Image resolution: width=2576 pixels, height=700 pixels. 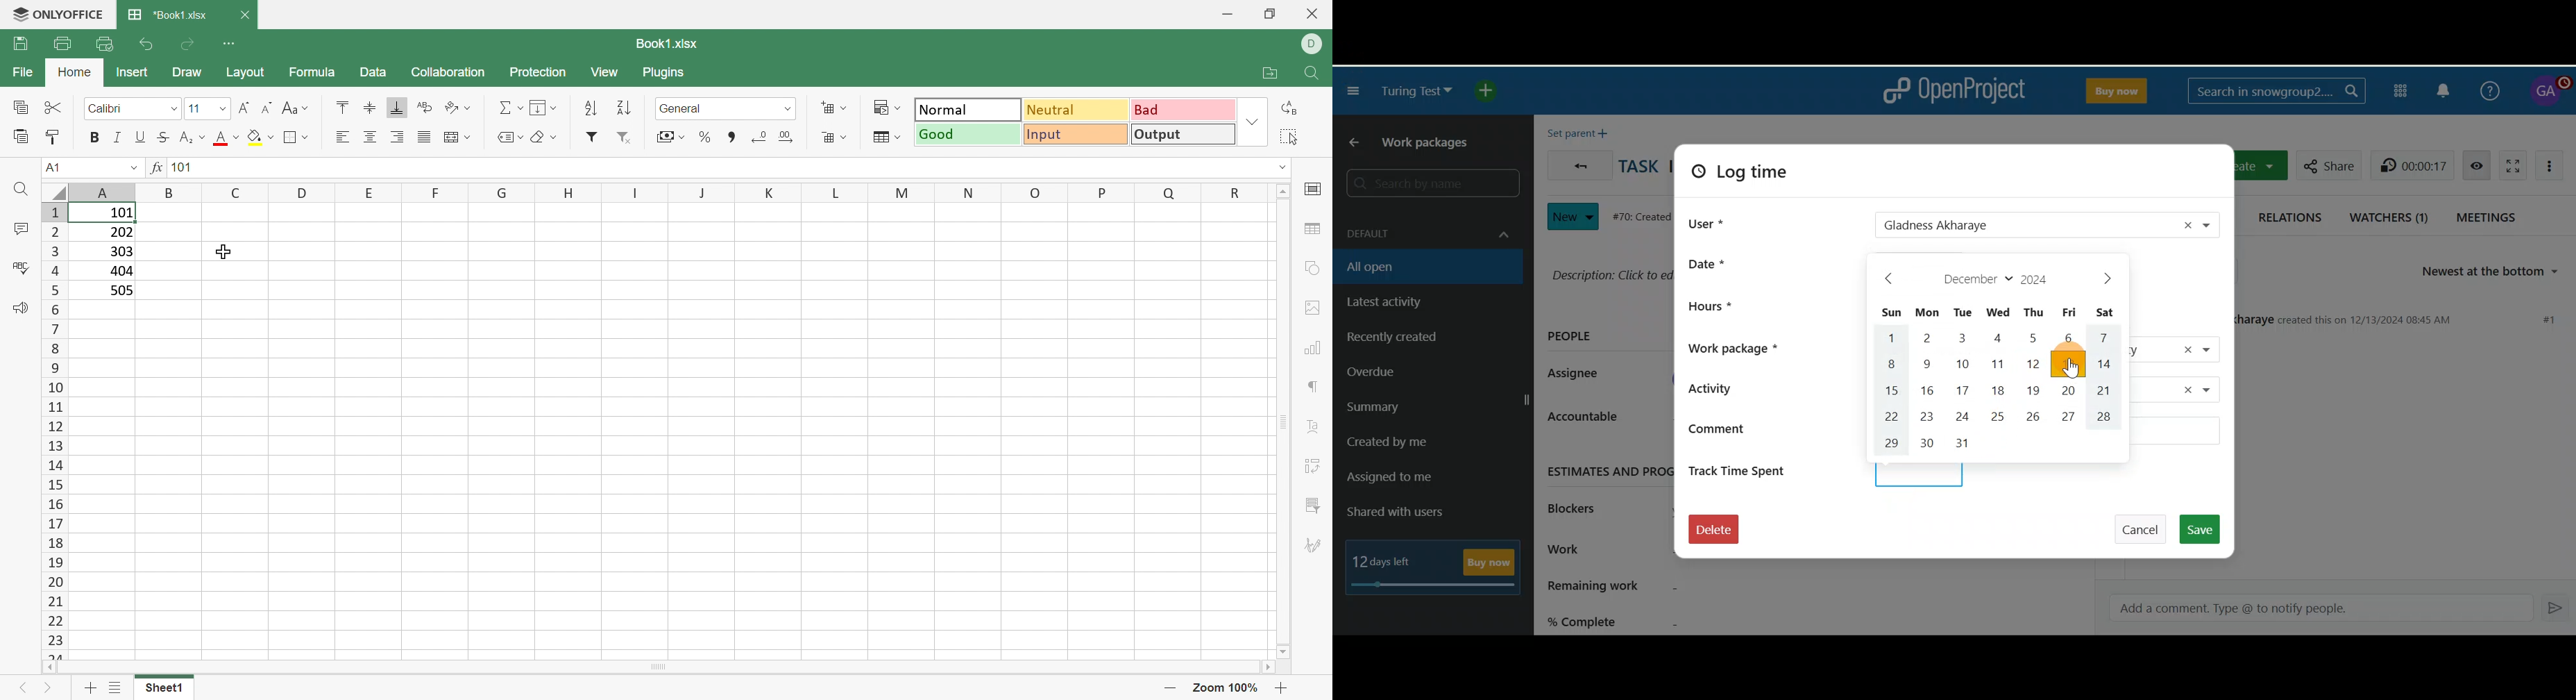 What do you see at coordinates (2071, 312) in the screenshot?
I see `Fri` at bounding box center [2071, 312].